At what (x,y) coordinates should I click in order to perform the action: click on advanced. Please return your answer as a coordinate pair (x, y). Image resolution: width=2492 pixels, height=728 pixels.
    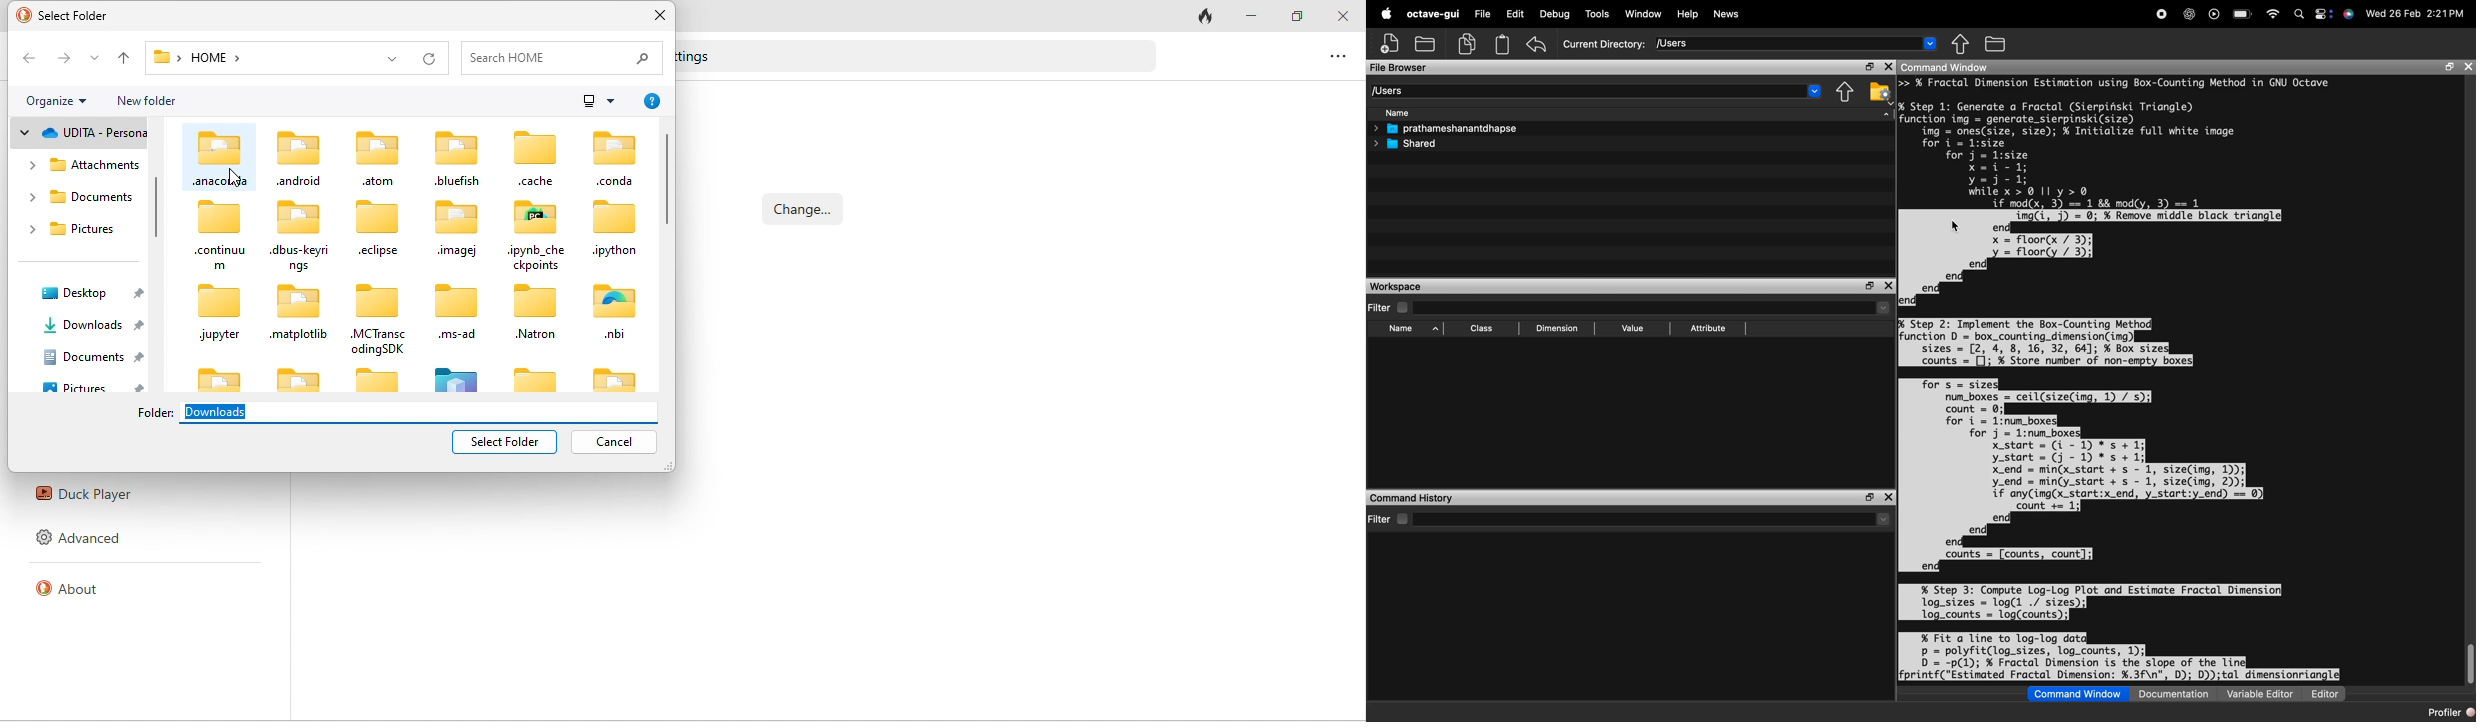
    Looking at the image, I should click on (82, 542).